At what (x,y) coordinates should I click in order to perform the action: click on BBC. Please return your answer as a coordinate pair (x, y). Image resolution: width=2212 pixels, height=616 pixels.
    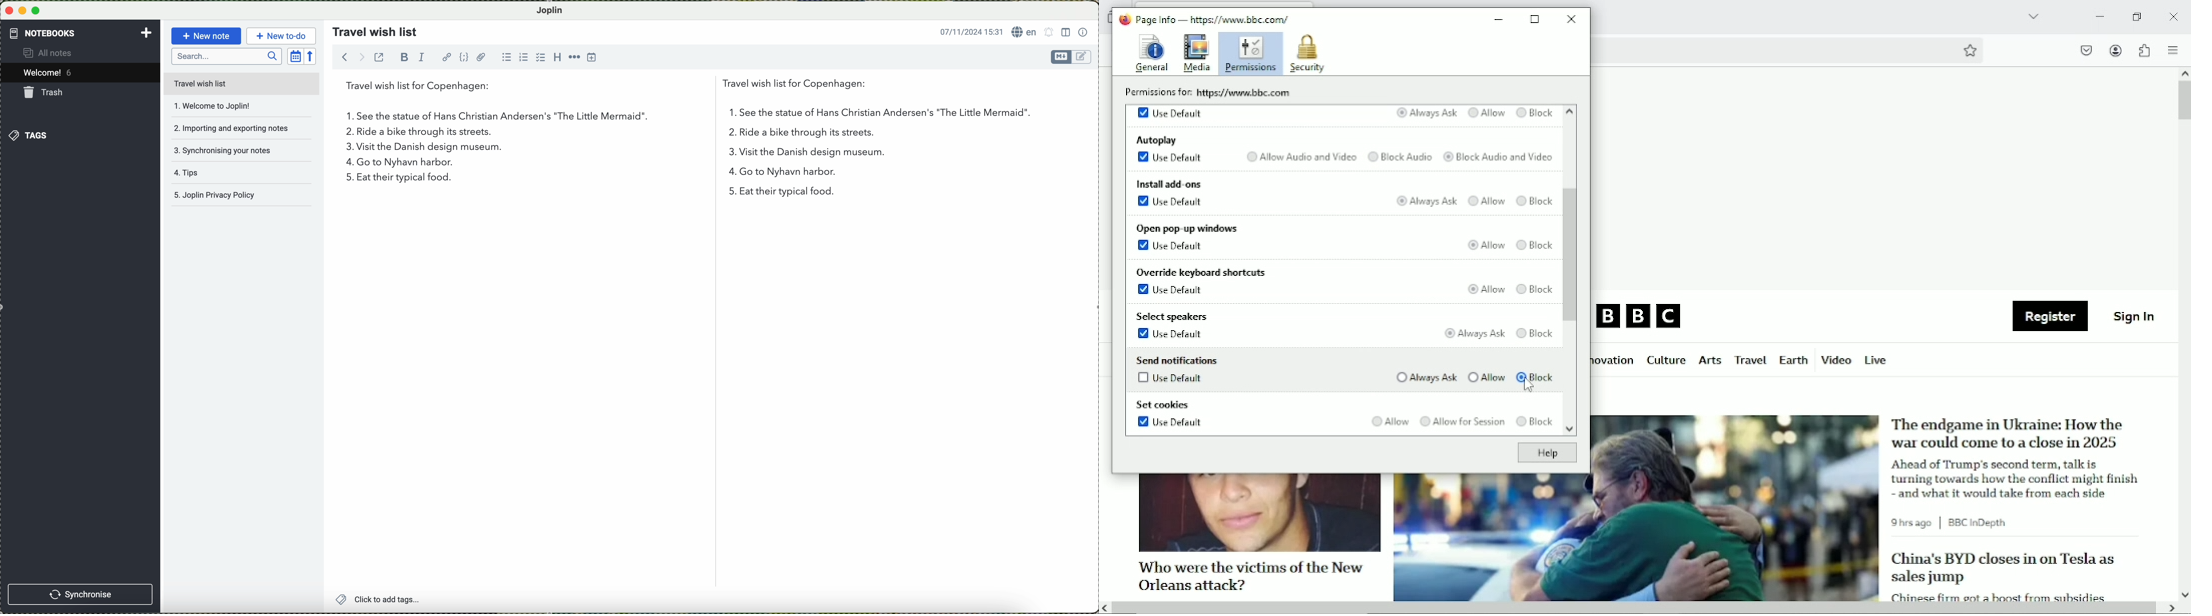
    Looking at the image, I should click on (1640, 317).